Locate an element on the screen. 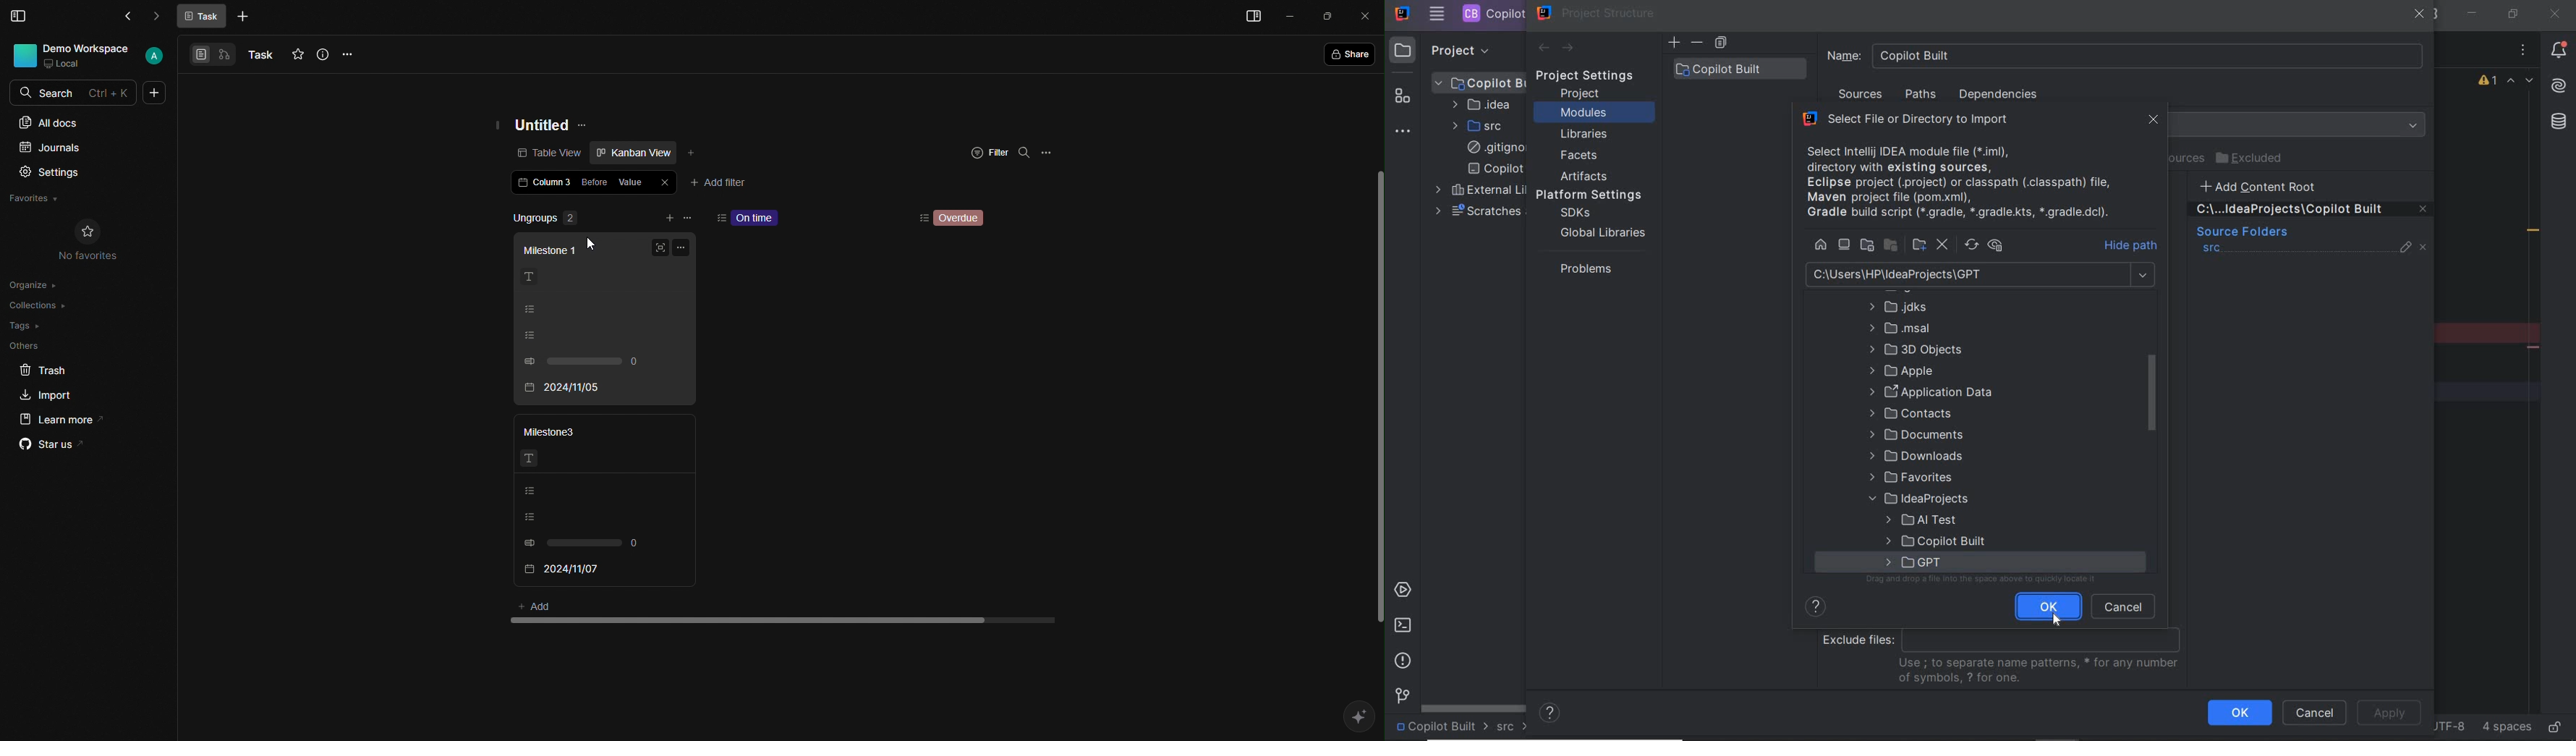 Image resolution: width=2576 pixels, height=756 pixels. Untitled is located at coordinates (543, 122).